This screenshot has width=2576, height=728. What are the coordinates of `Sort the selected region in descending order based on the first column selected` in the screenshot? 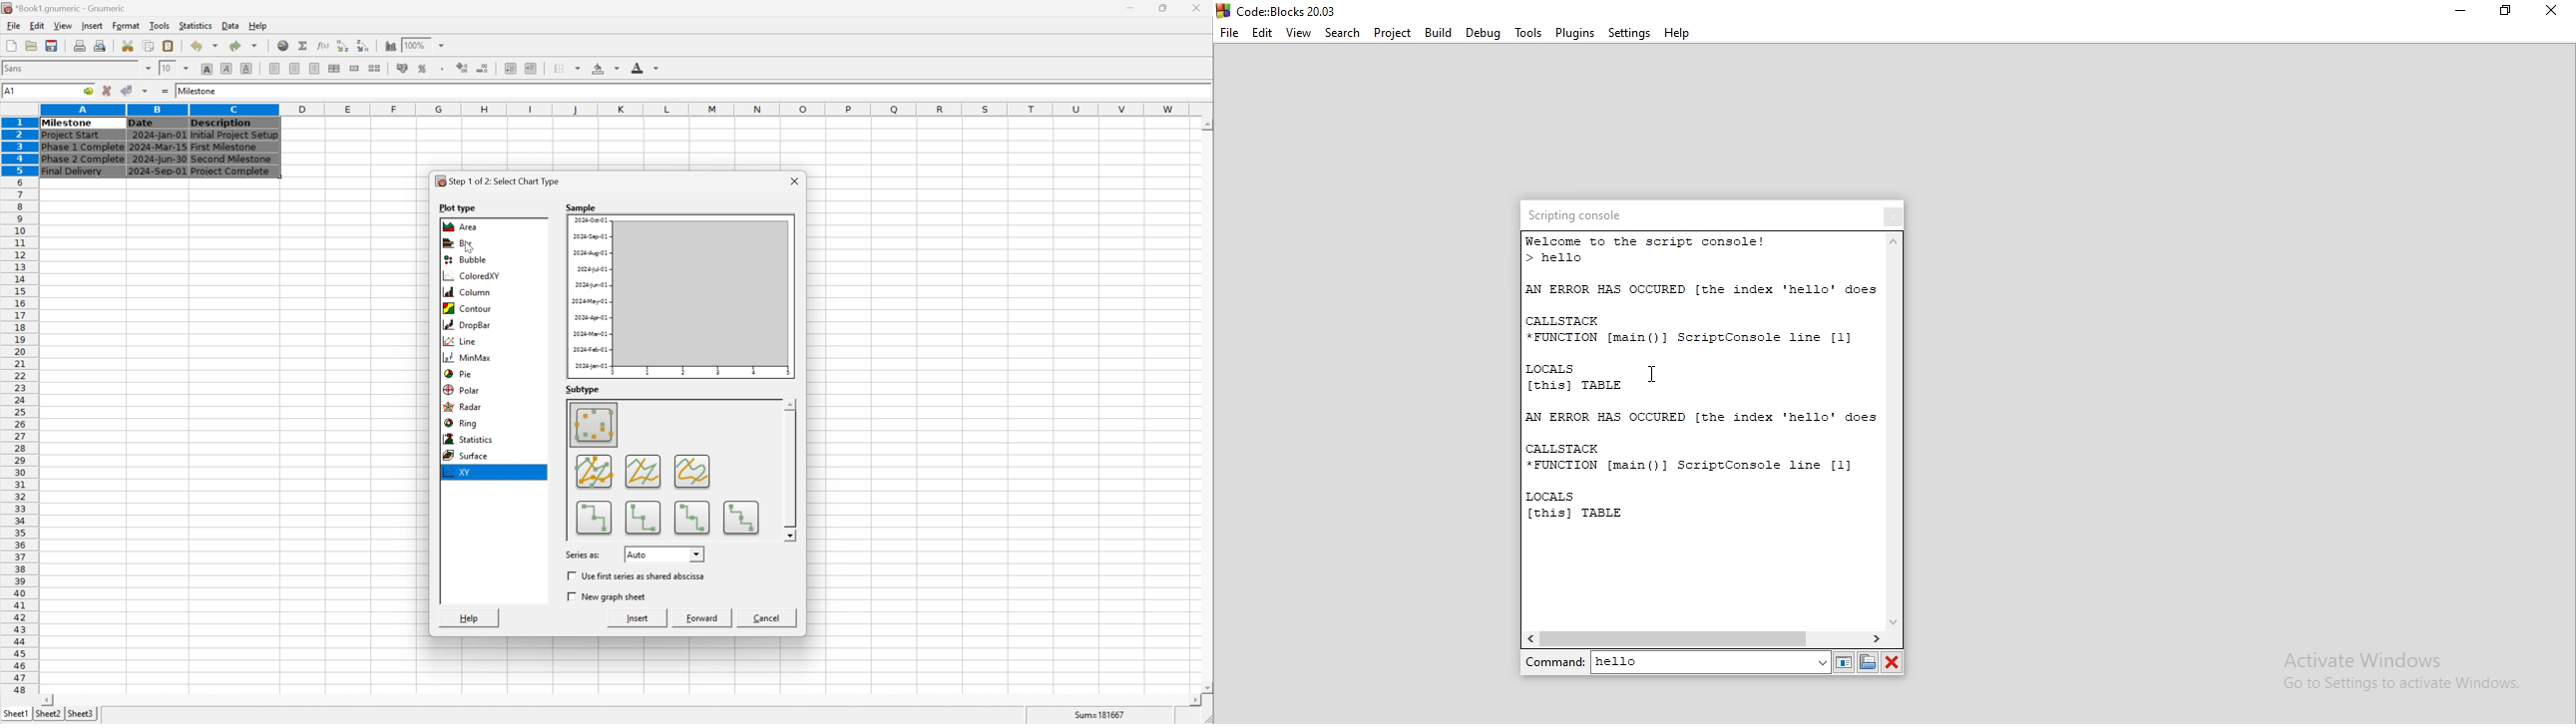 It's located at (364, 45).